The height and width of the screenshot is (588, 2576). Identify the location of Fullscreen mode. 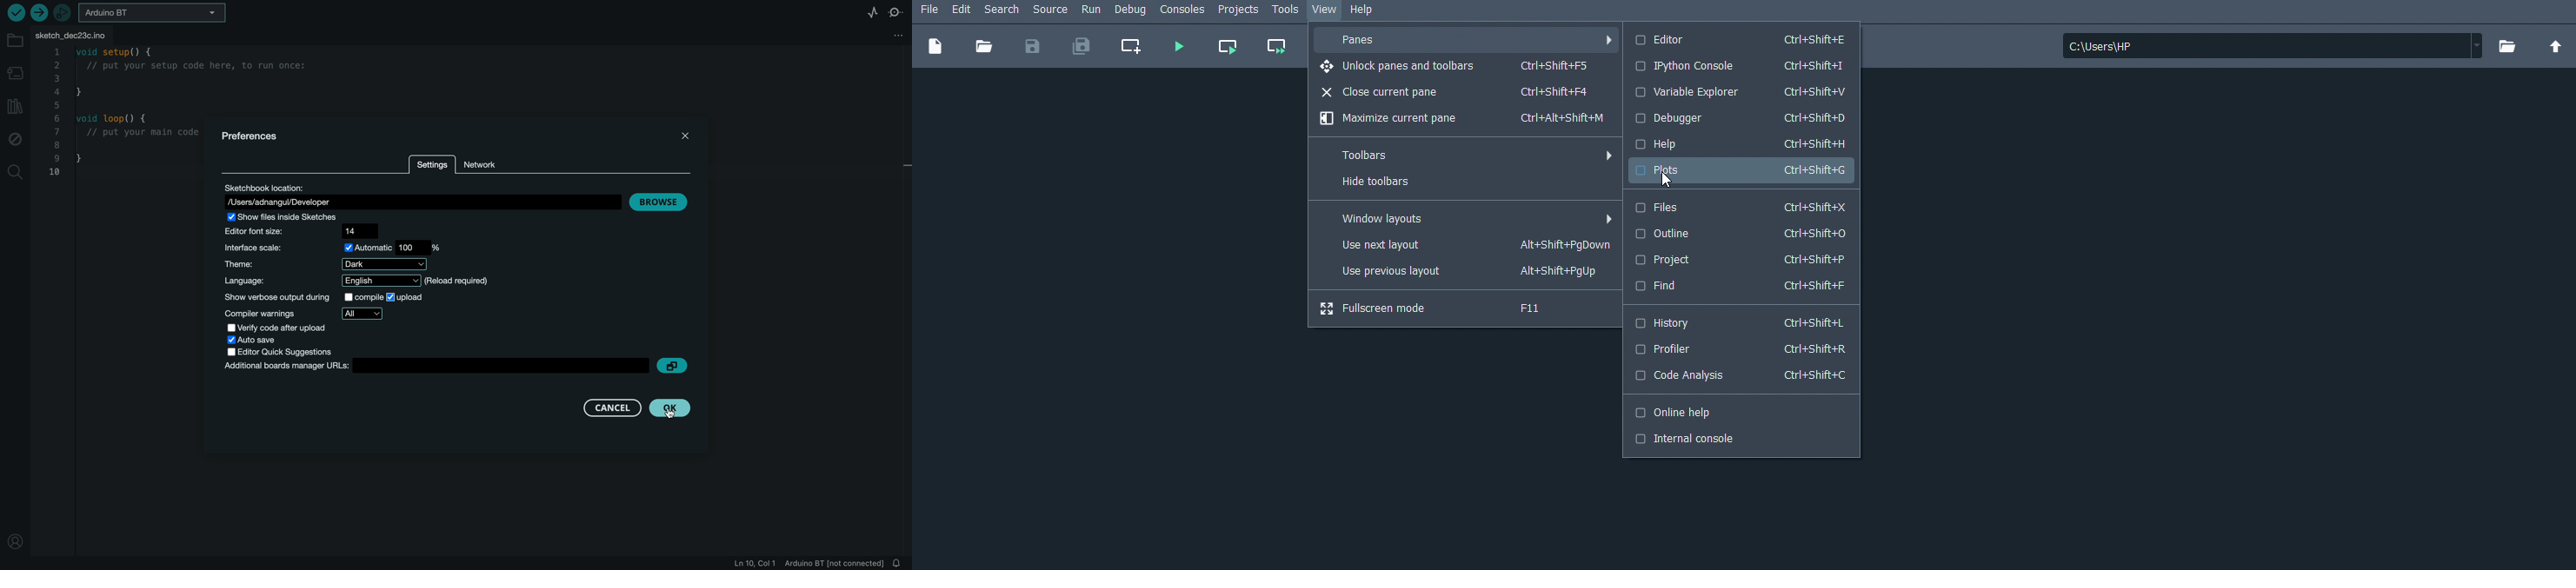
(1448, 309).